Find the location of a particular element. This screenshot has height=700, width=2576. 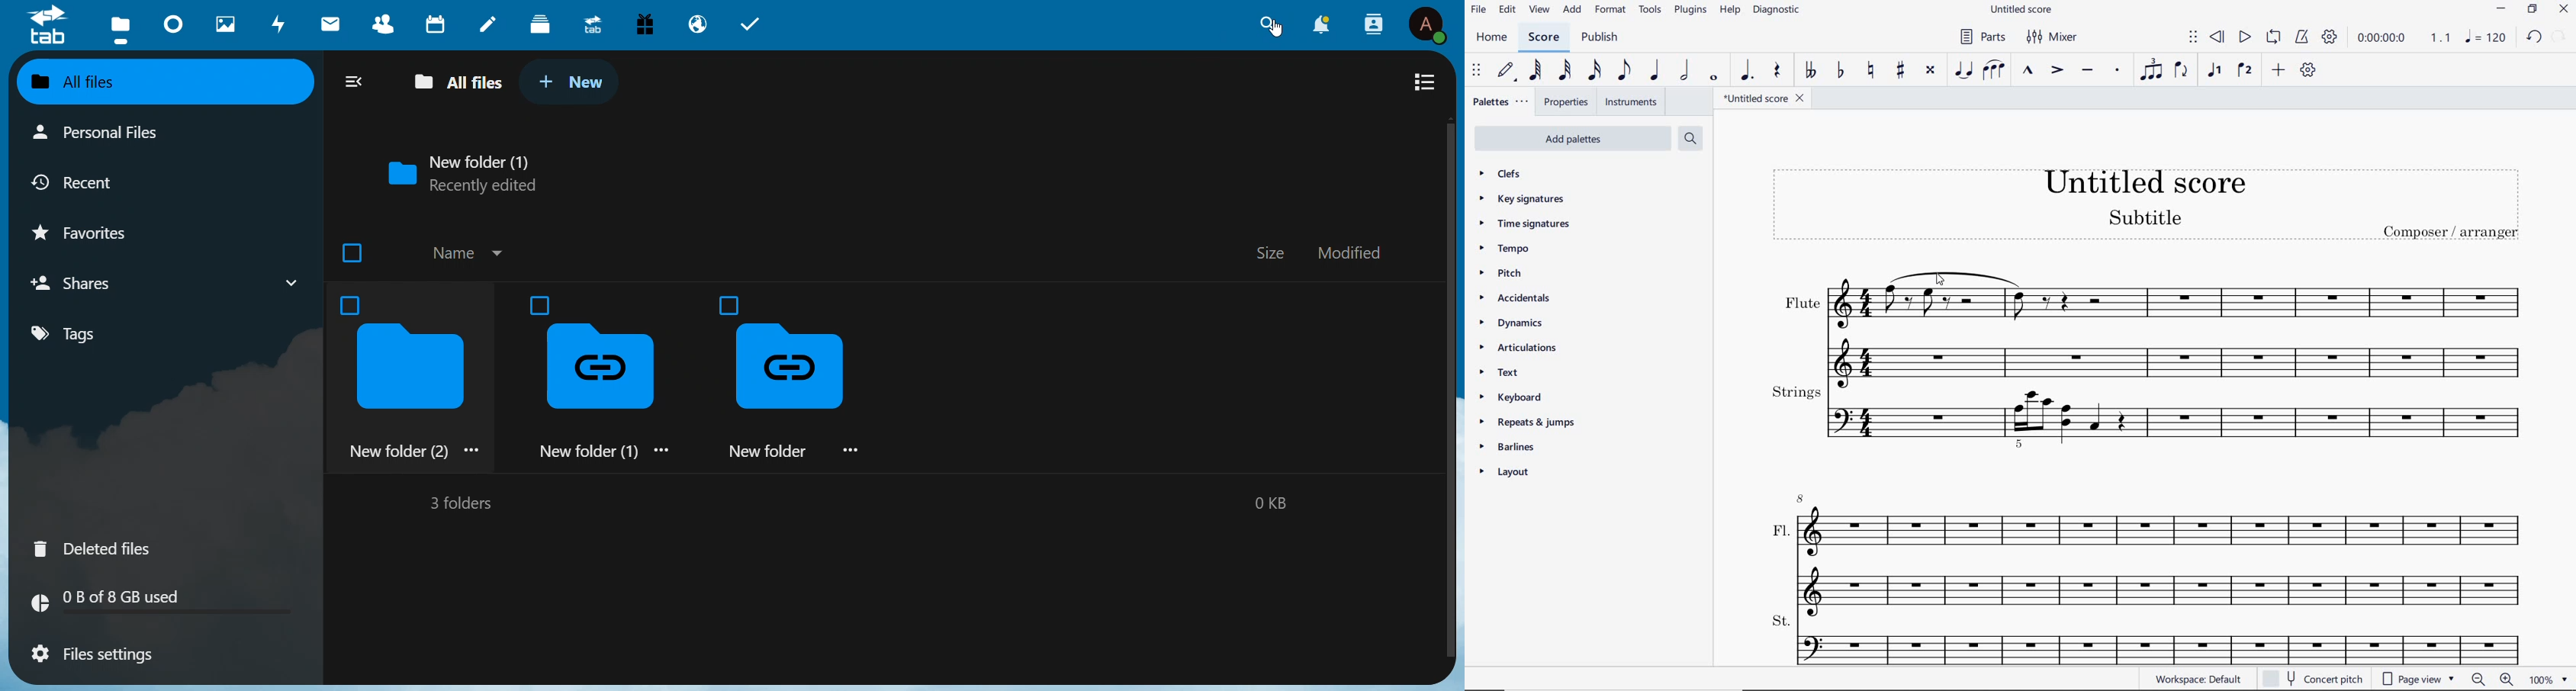

pitch is located at coordinates (1506, 274).